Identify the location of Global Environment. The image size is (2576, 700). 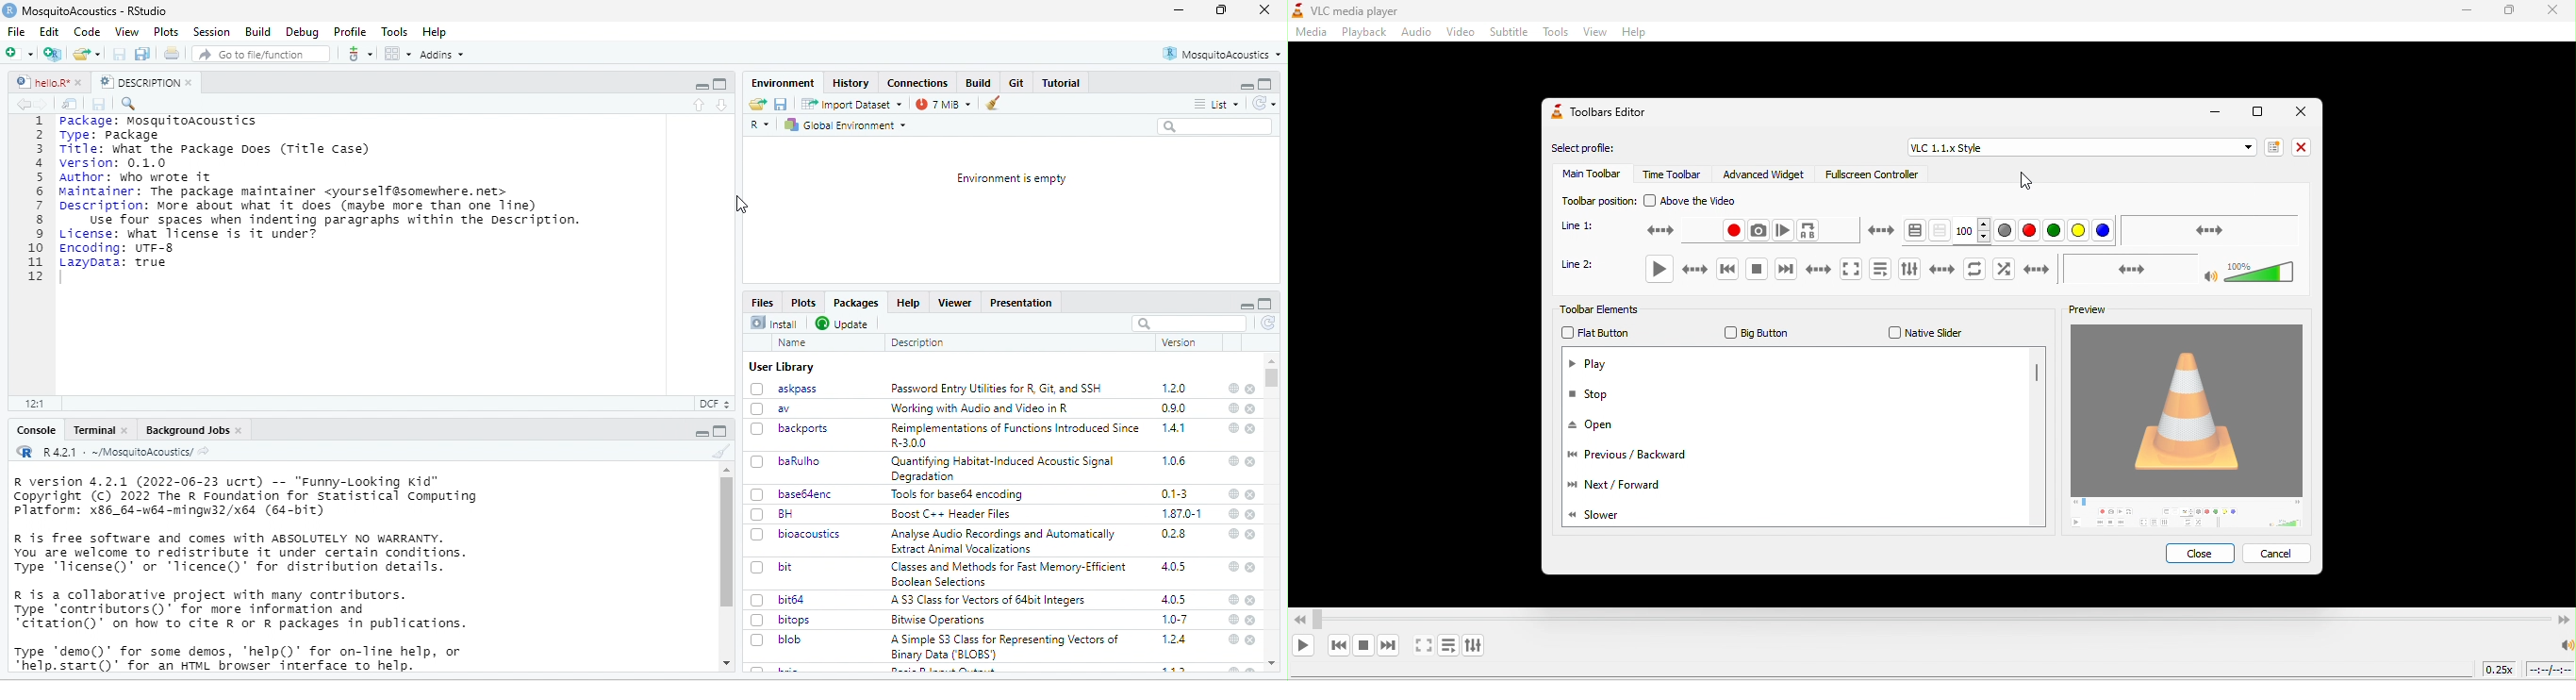
(850, 125).